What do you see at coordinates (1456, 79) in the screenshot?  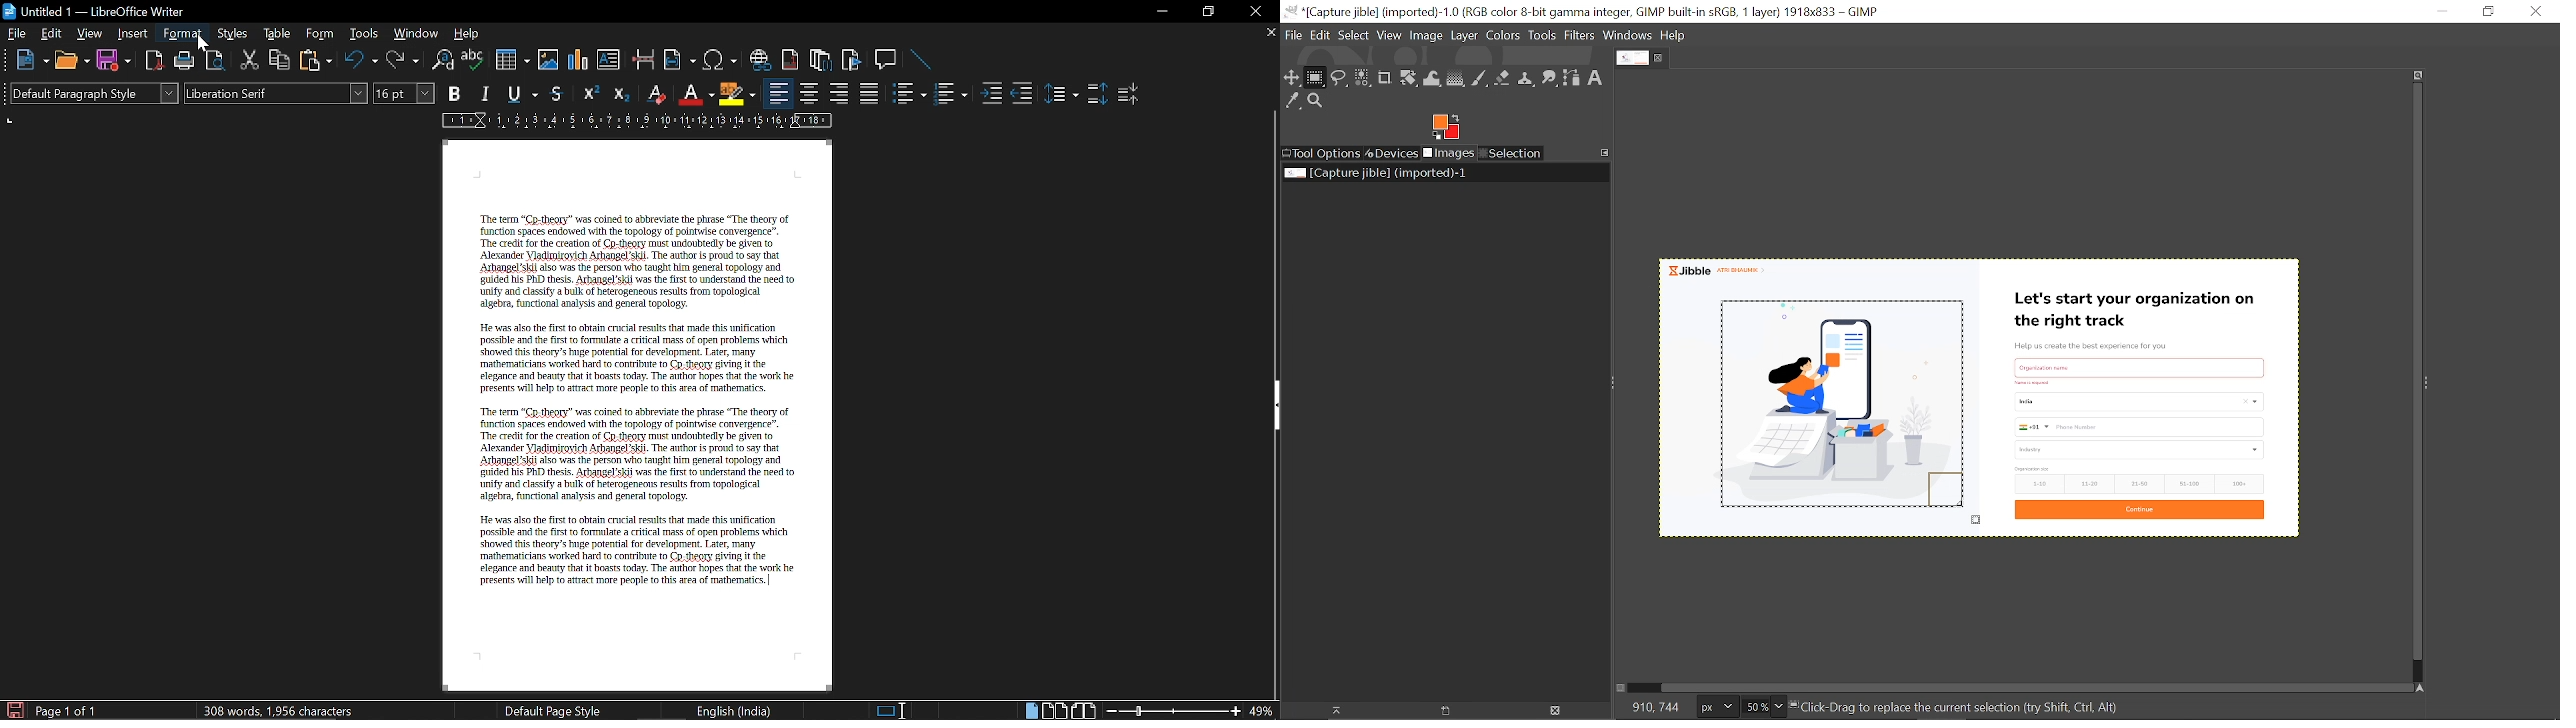 I see `Gradient tool` at bounding box center [1456, 79].